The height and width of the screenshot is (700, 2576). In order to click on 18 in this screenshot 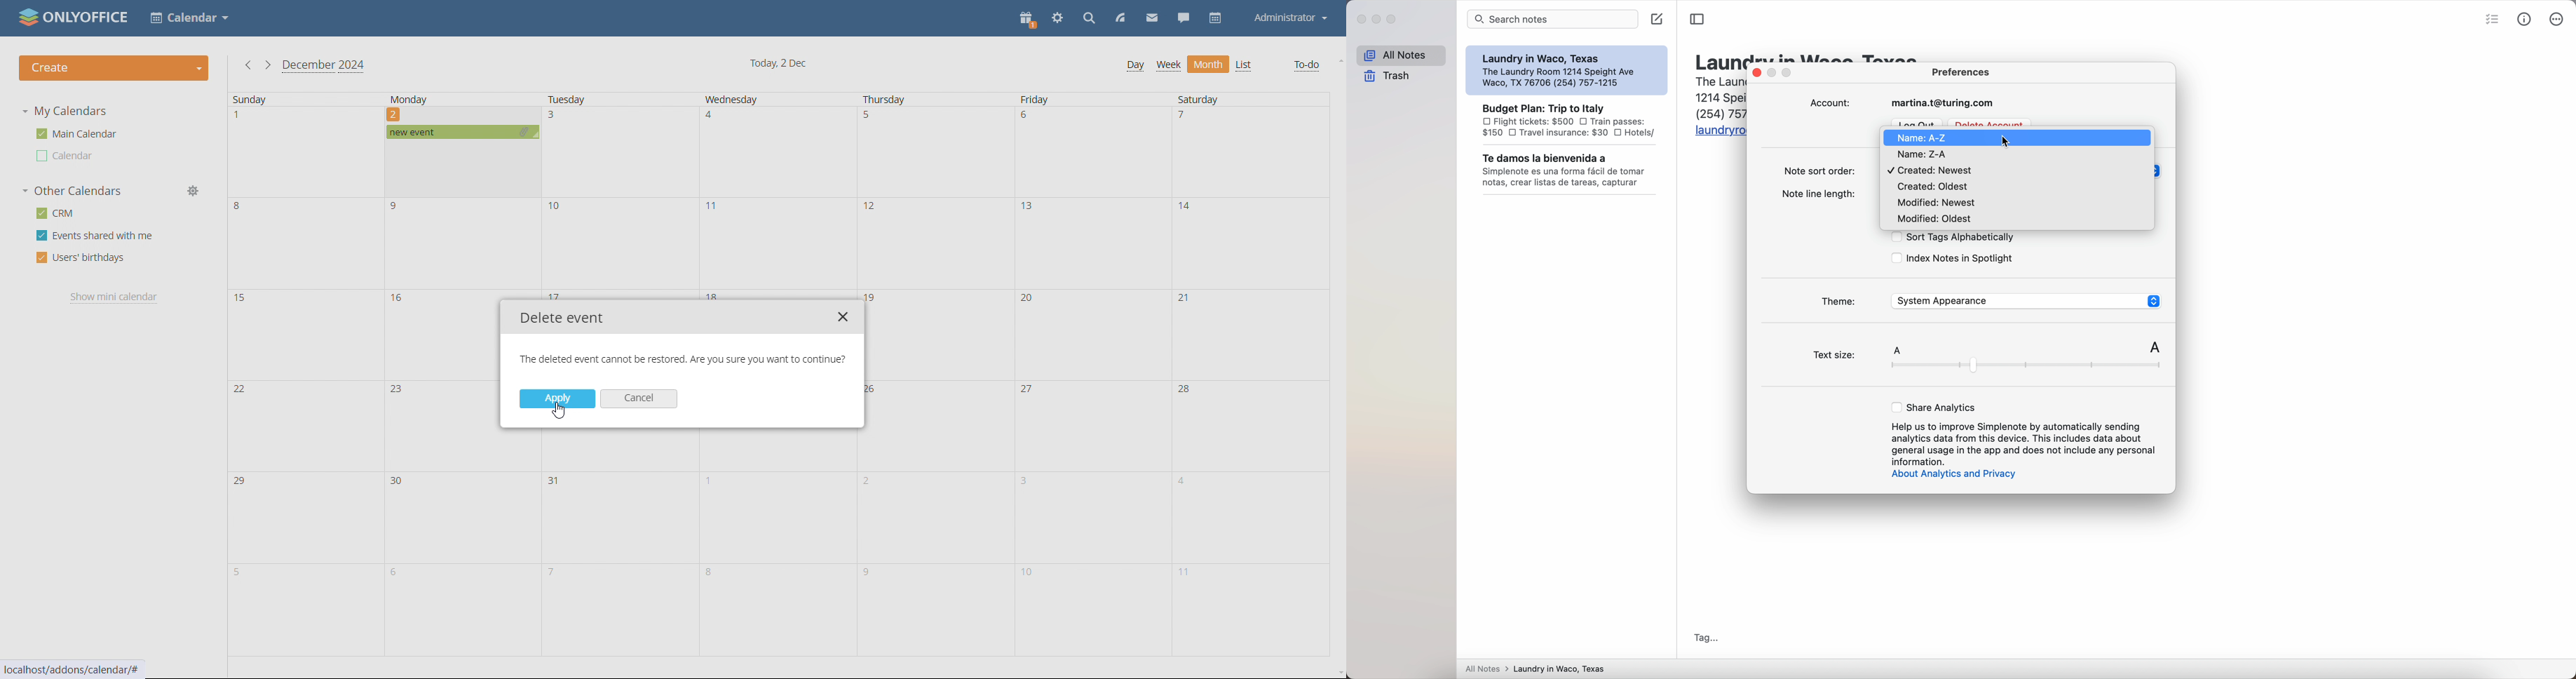, I will do `click(713, 293)`.